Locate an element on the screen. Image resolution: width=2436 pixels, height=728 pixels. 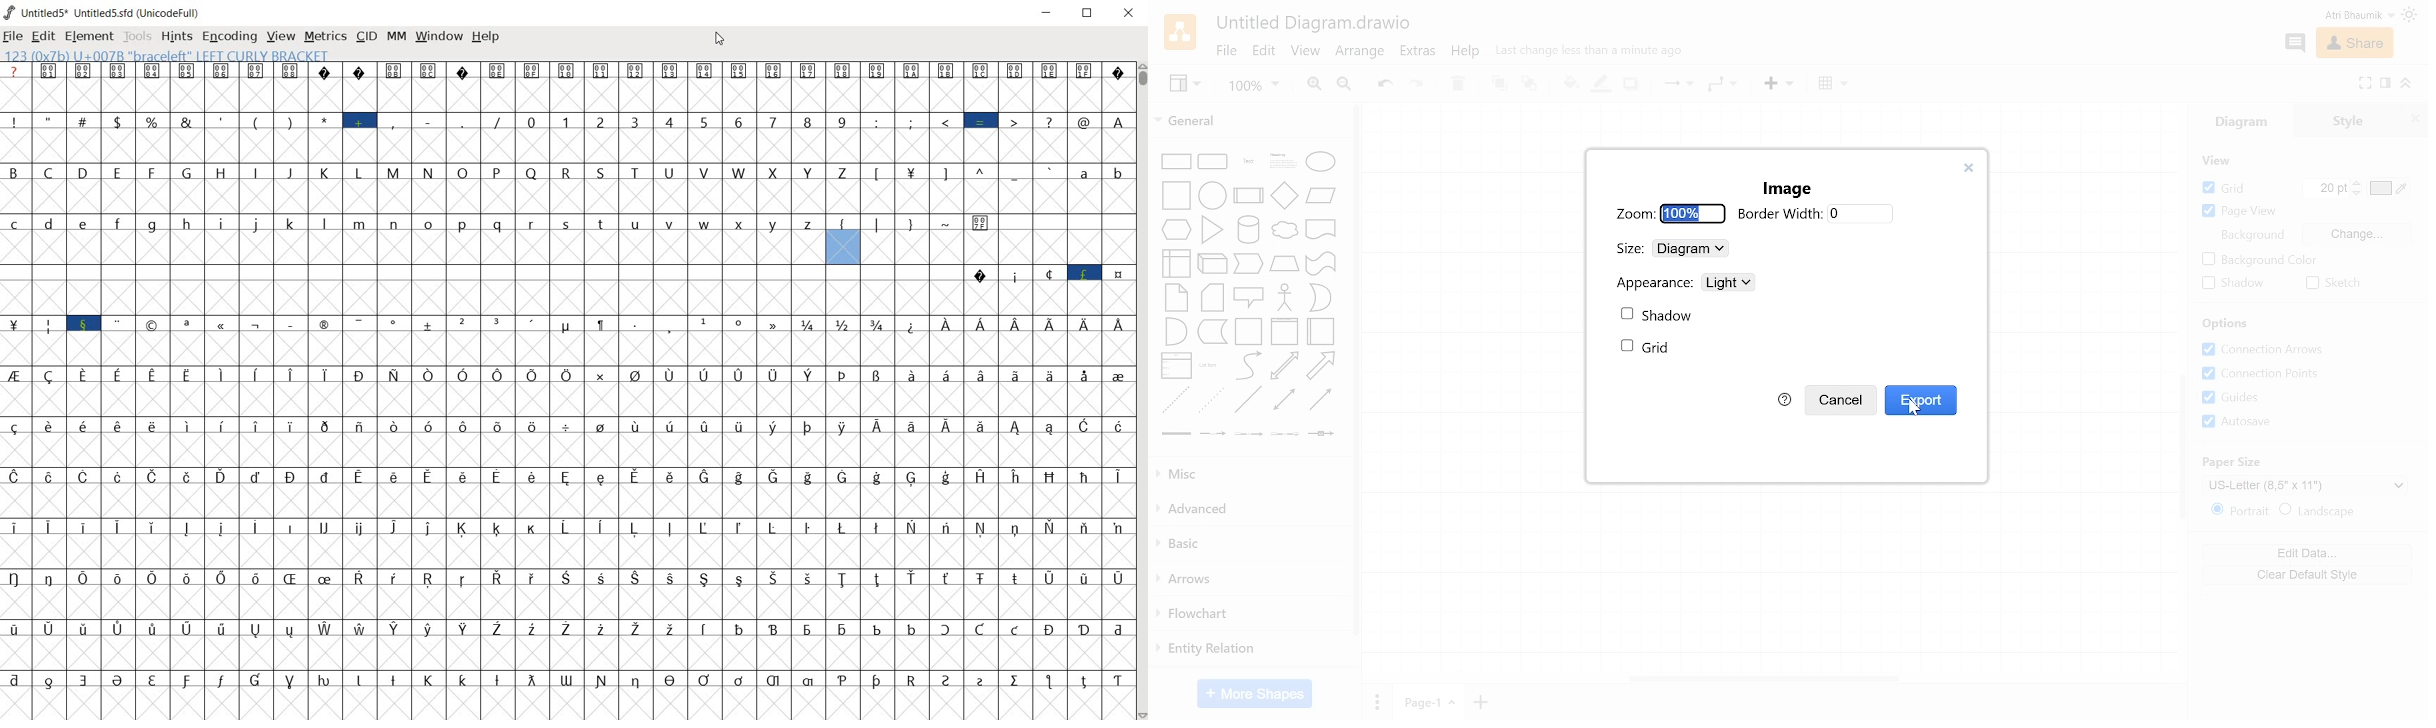
Fill color is located at coordinates (1568, 83).